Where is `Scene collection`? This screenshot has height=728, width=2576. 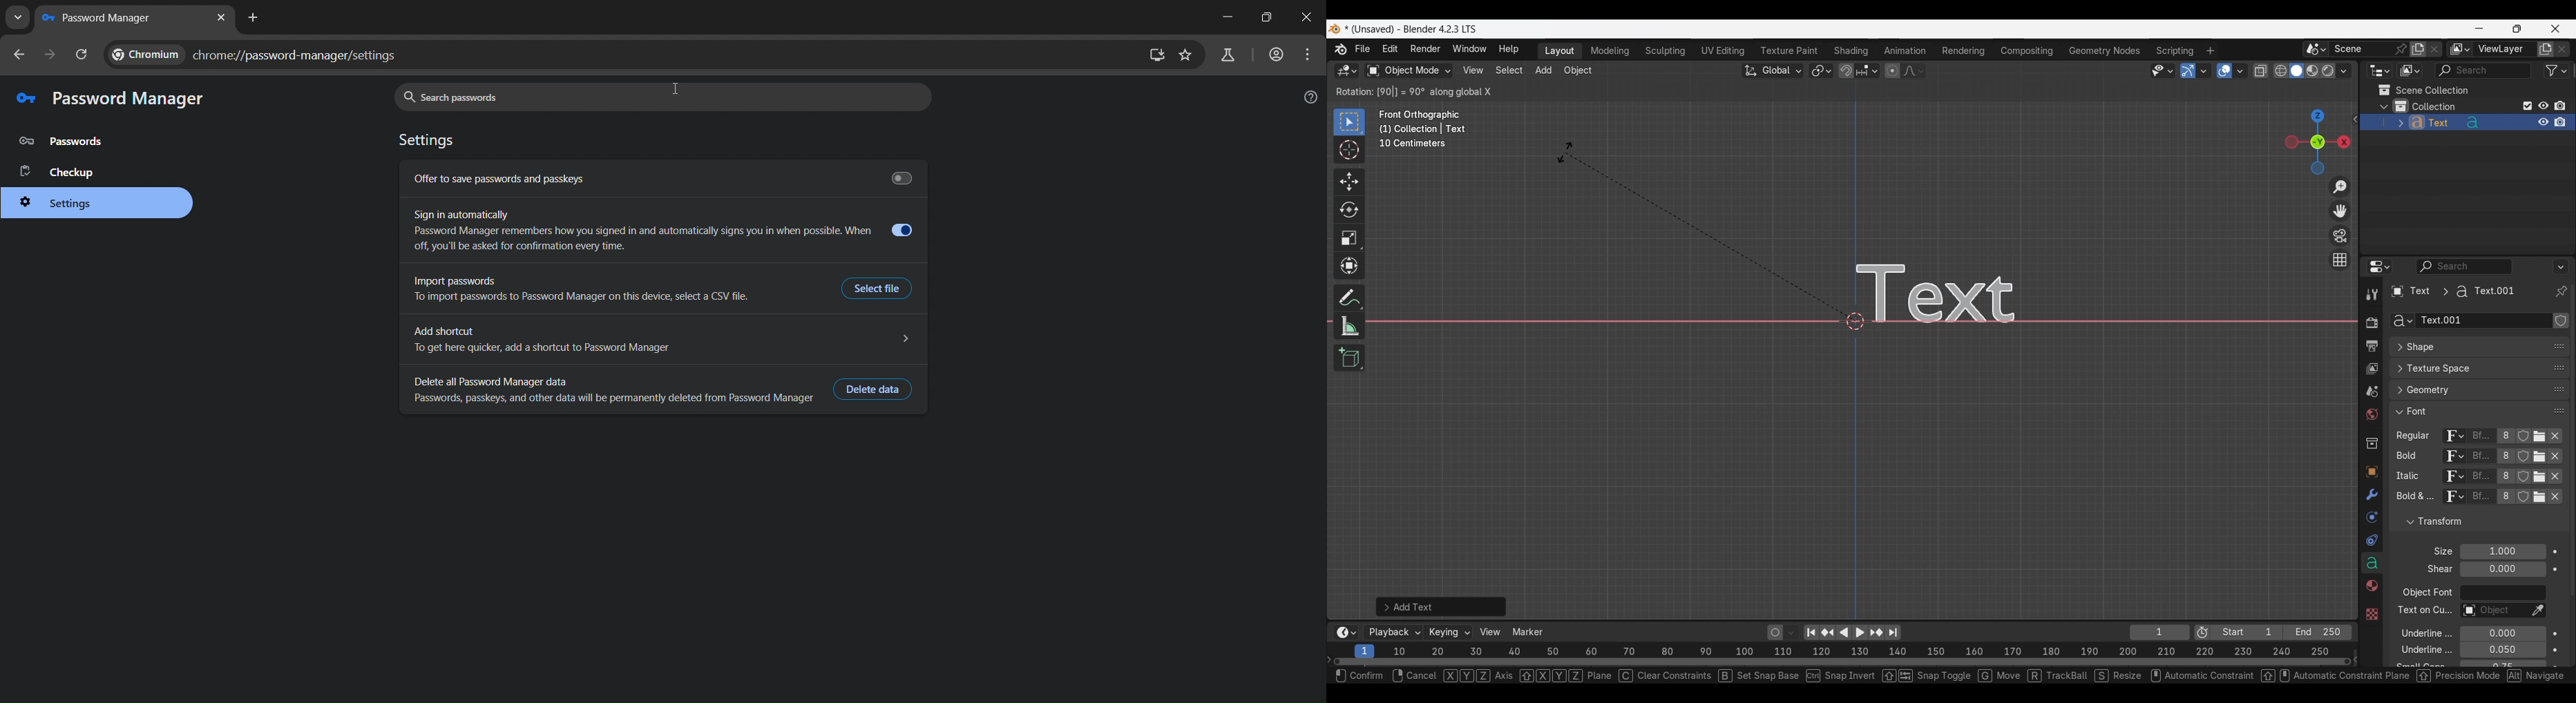
Scene collection is located at coordinates (2424, 90).